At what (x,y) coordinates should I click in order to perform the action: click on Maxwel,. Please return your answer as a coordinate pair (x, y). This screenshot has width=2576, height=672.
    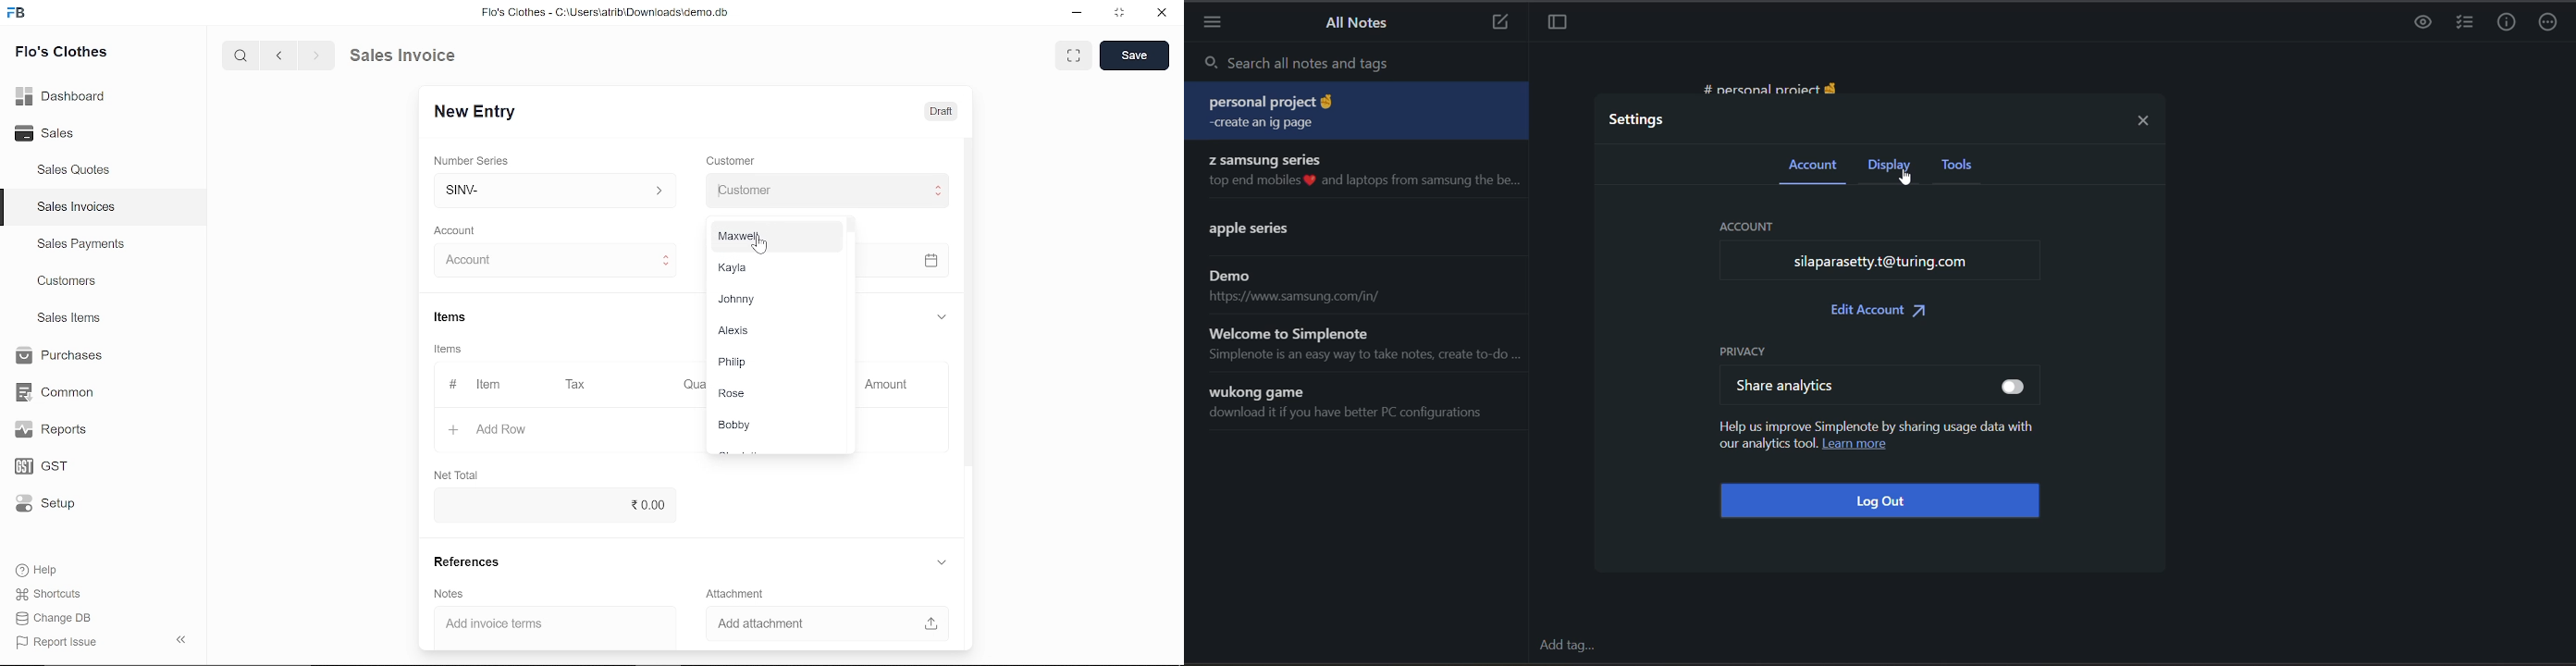
    Looking at the image, I should click on (778, 236).